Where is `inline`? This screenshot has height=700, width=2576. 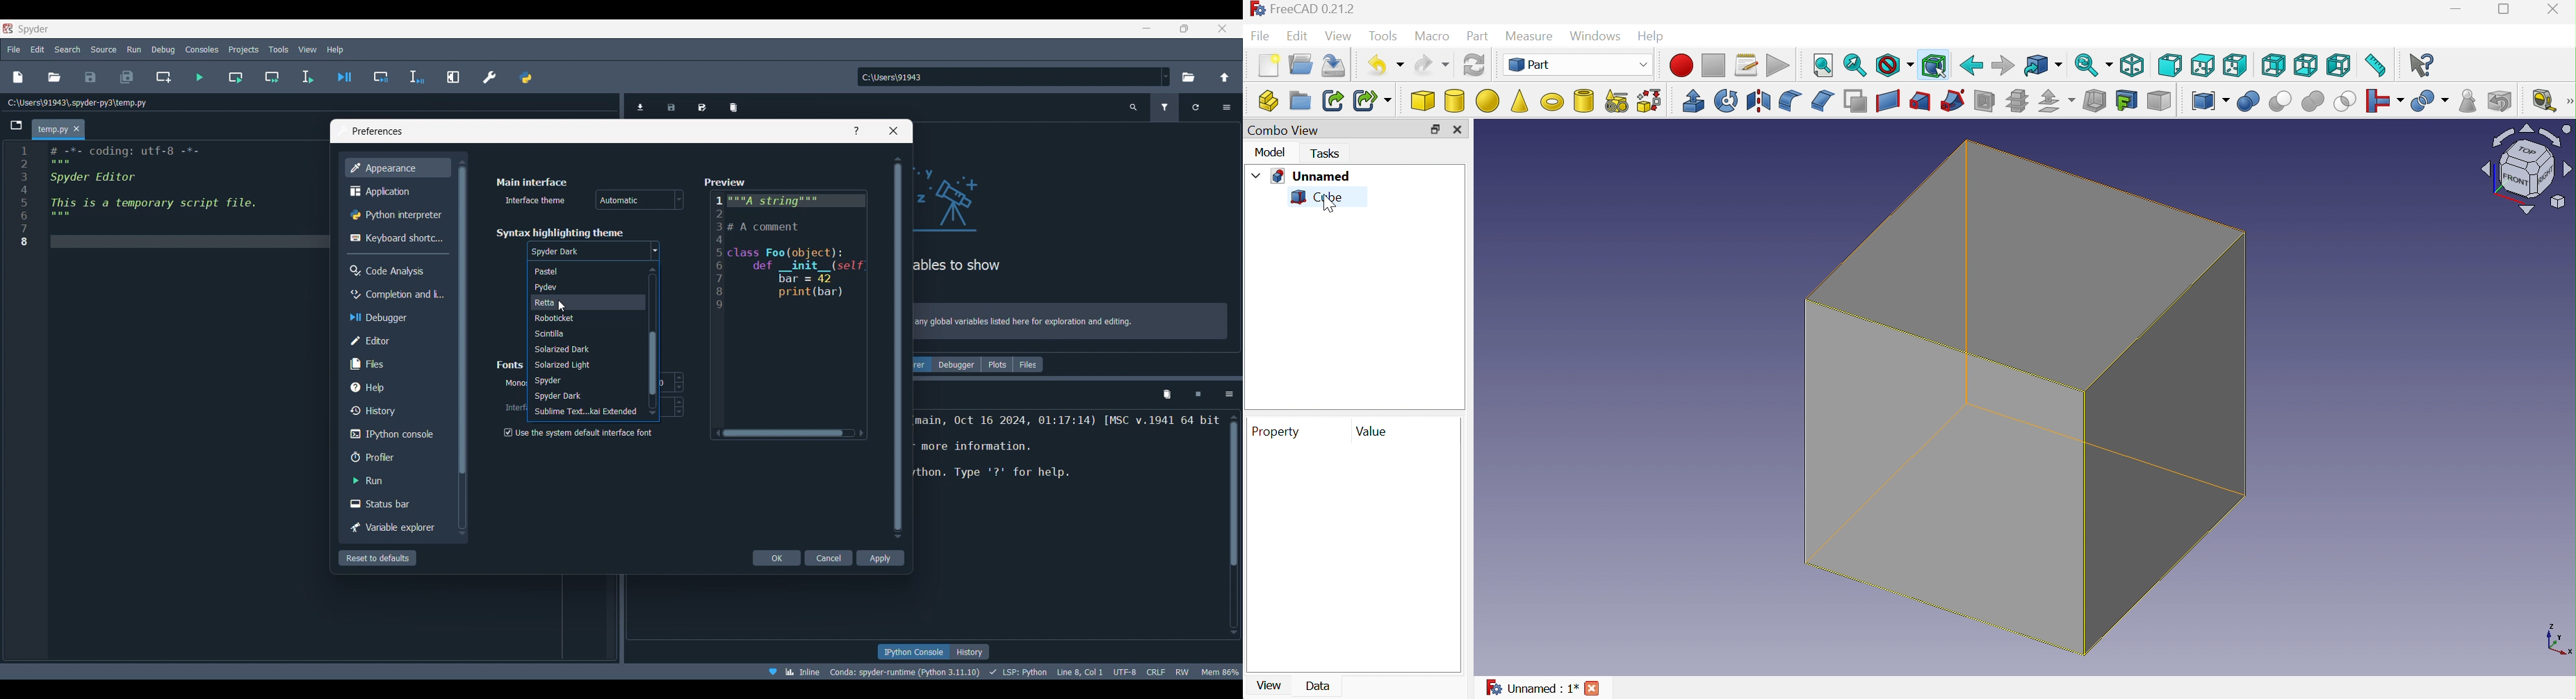 inline is located at coordinates (790, 671).